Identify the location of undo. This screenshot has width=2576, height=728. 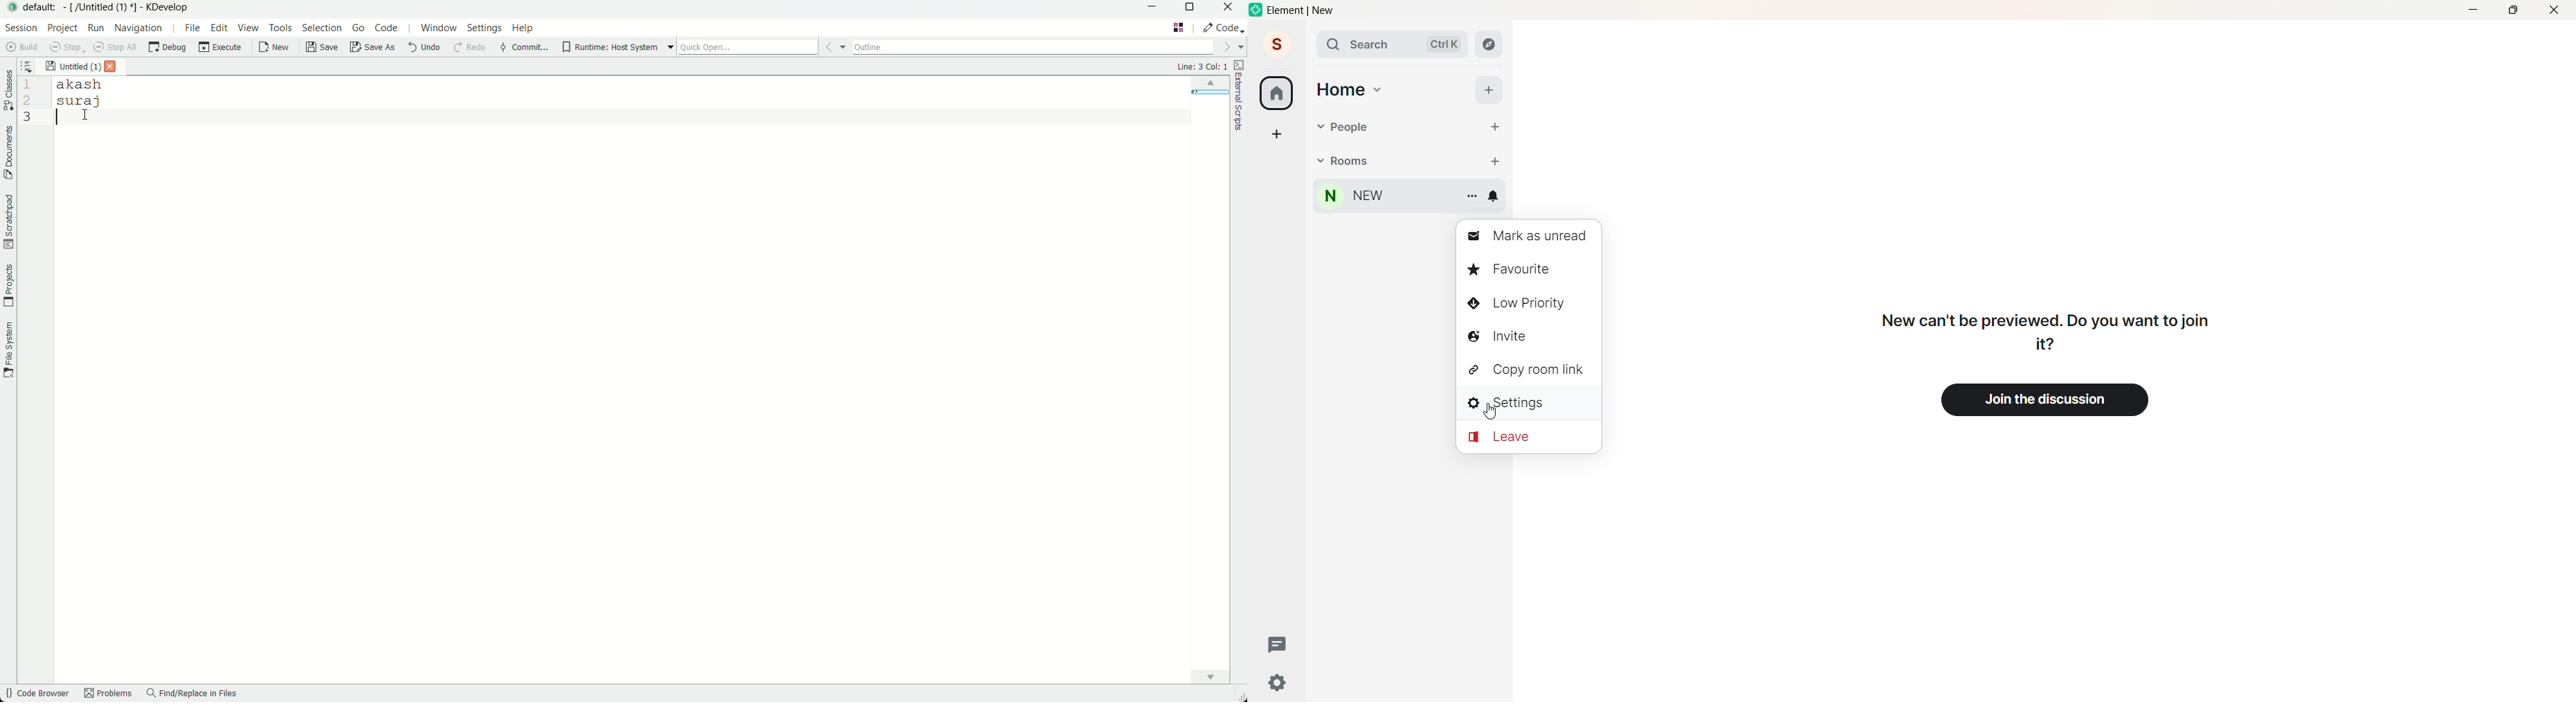
(422, 48).